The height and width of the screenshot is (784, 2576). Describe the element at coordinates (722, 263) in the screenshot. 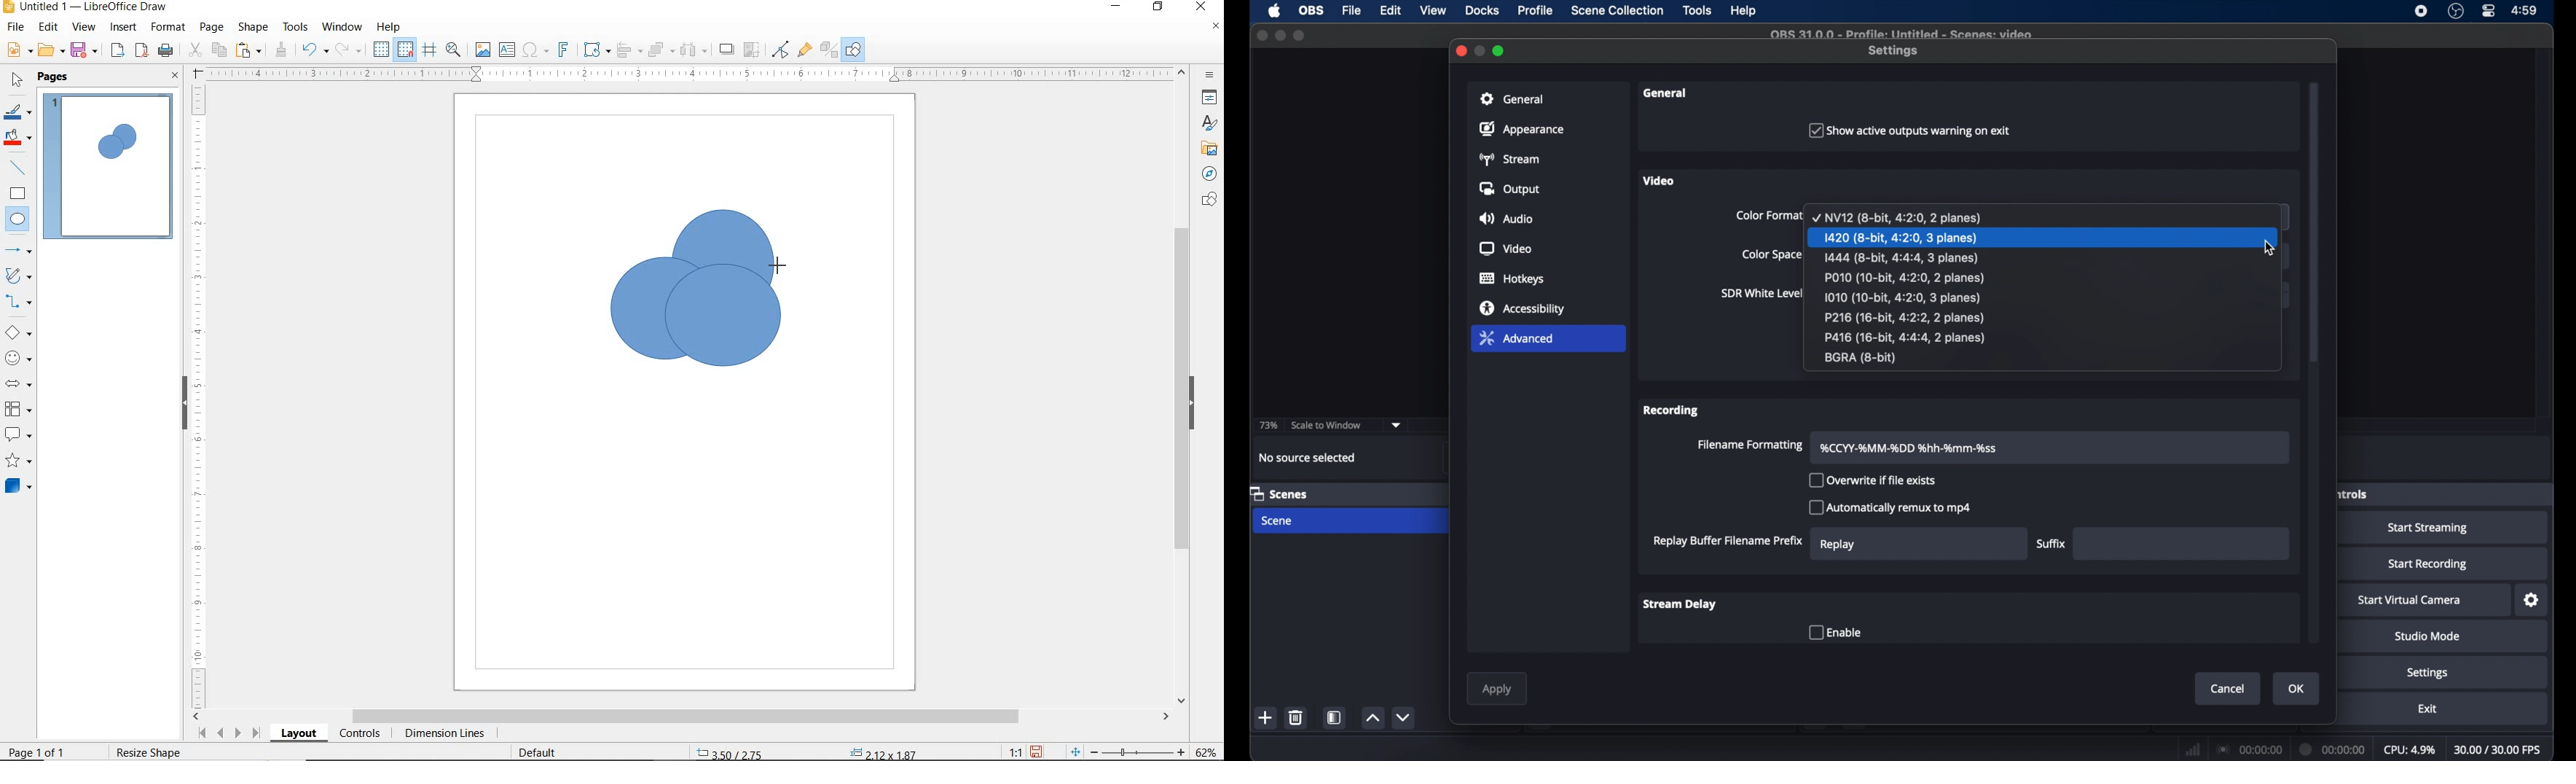

I see `DRAWN CIRCLE` at that location.